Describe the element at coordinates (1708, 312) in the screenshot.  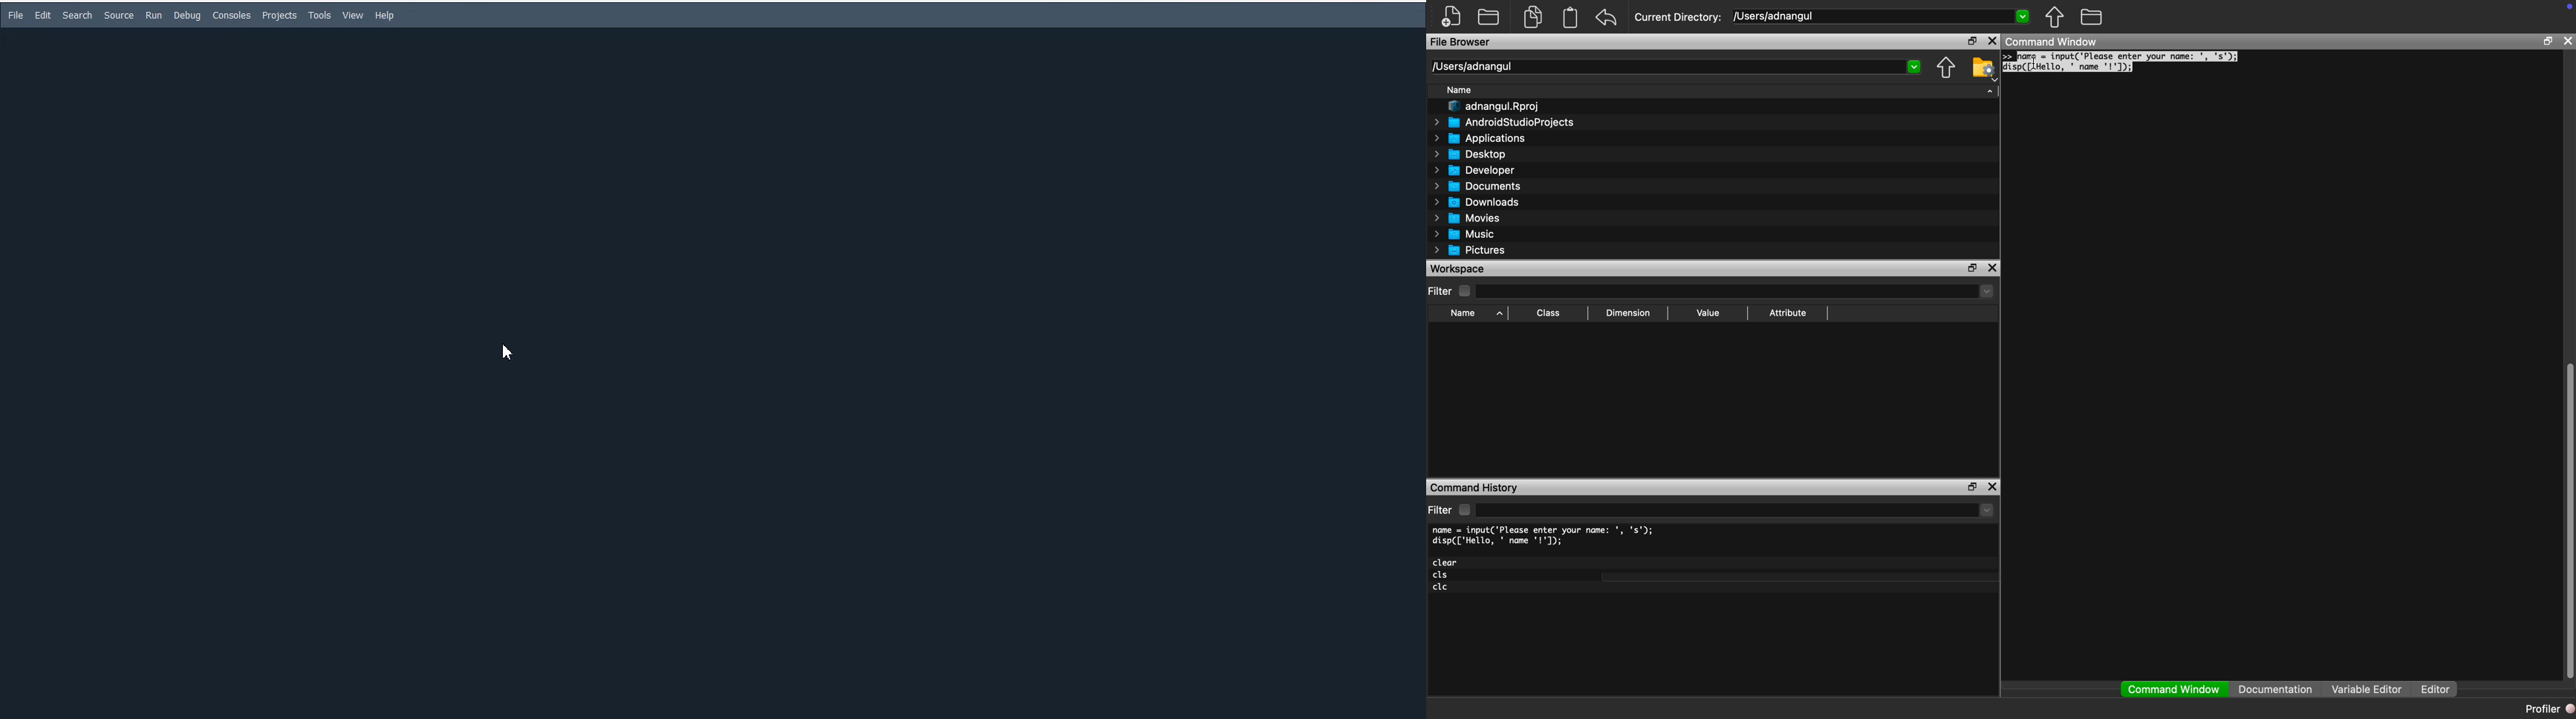
I see `Value` at that location.